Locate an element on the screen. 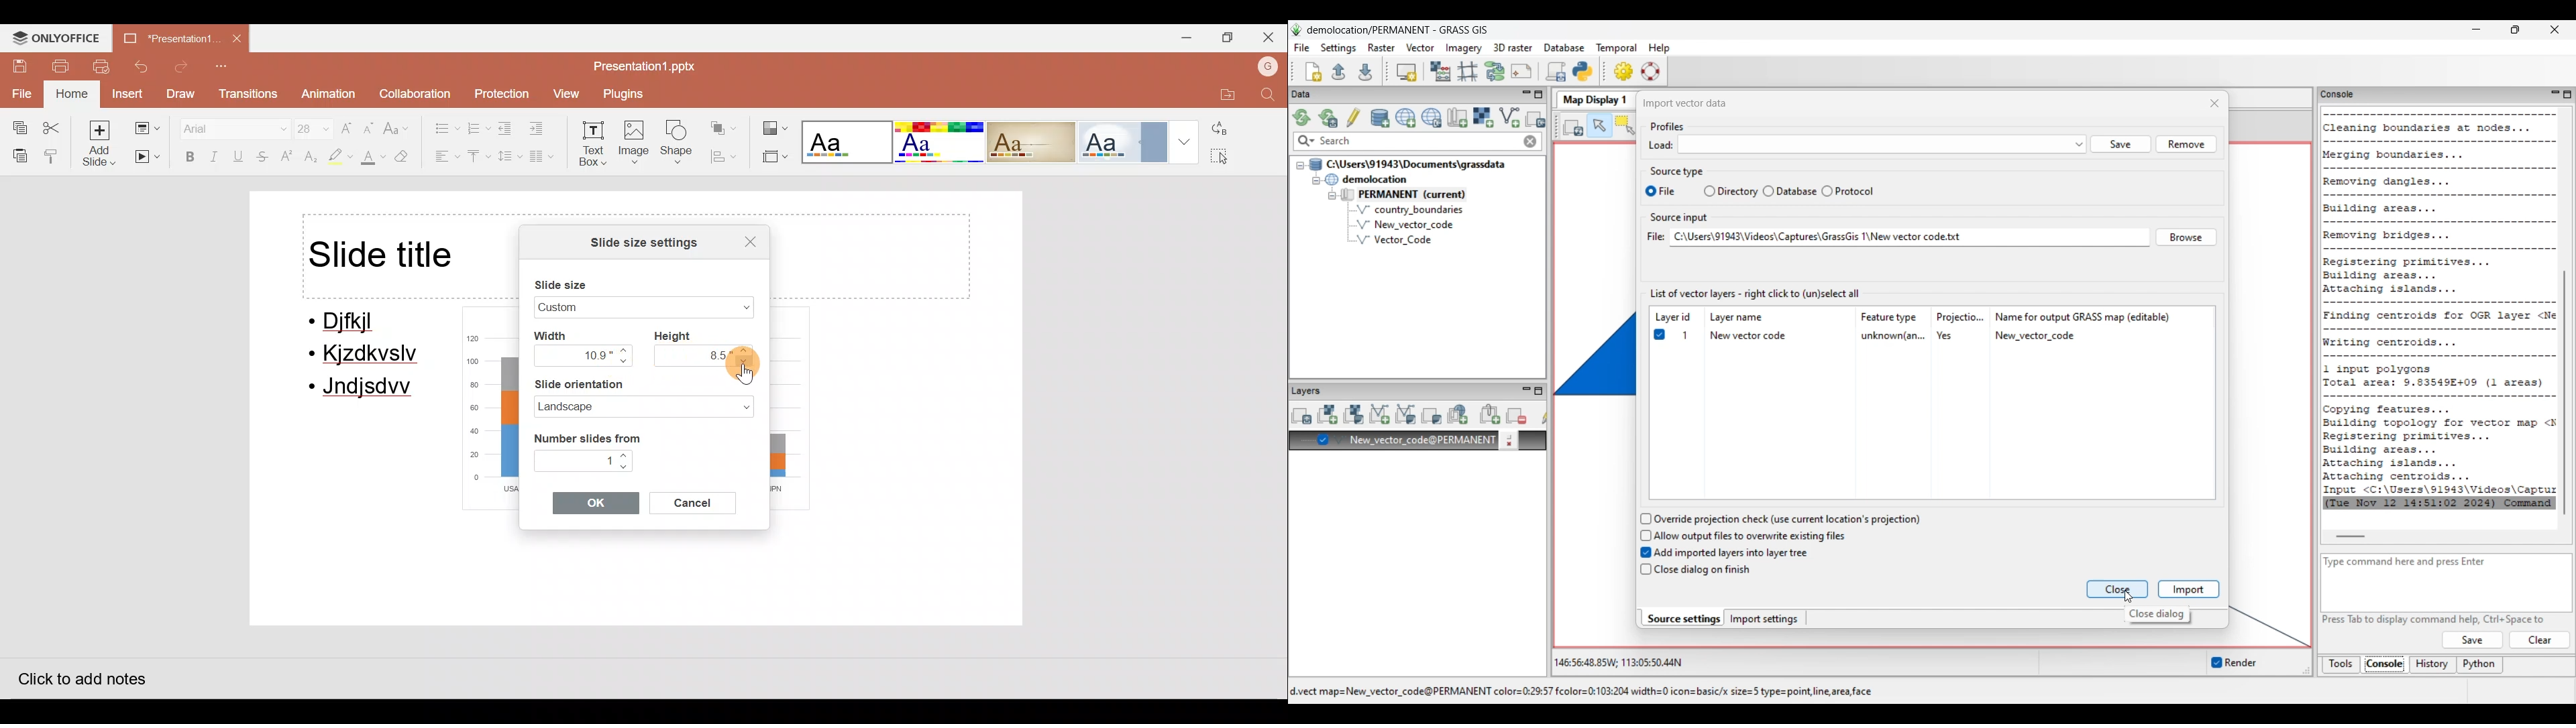  OK is located at coordinates (600, 505).